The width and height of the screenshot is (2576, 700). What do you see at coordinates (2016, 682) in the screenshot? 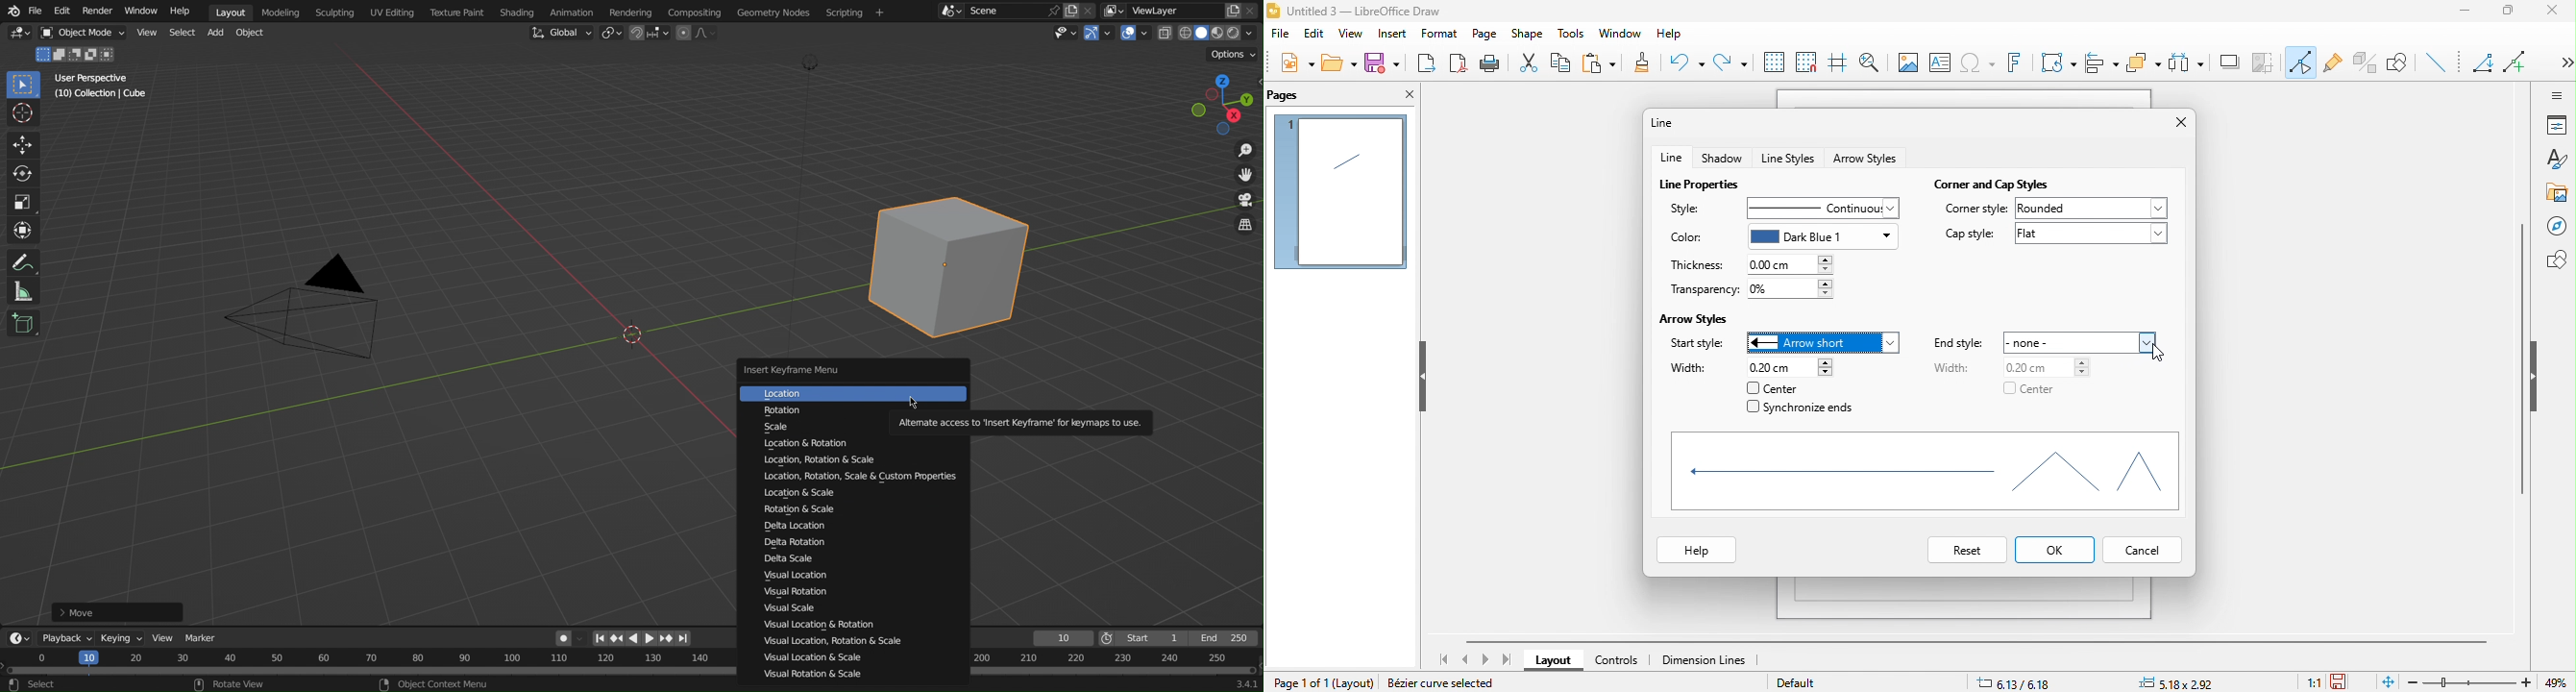
I see `6.13/6.18` at bounding box center [2016, 682].